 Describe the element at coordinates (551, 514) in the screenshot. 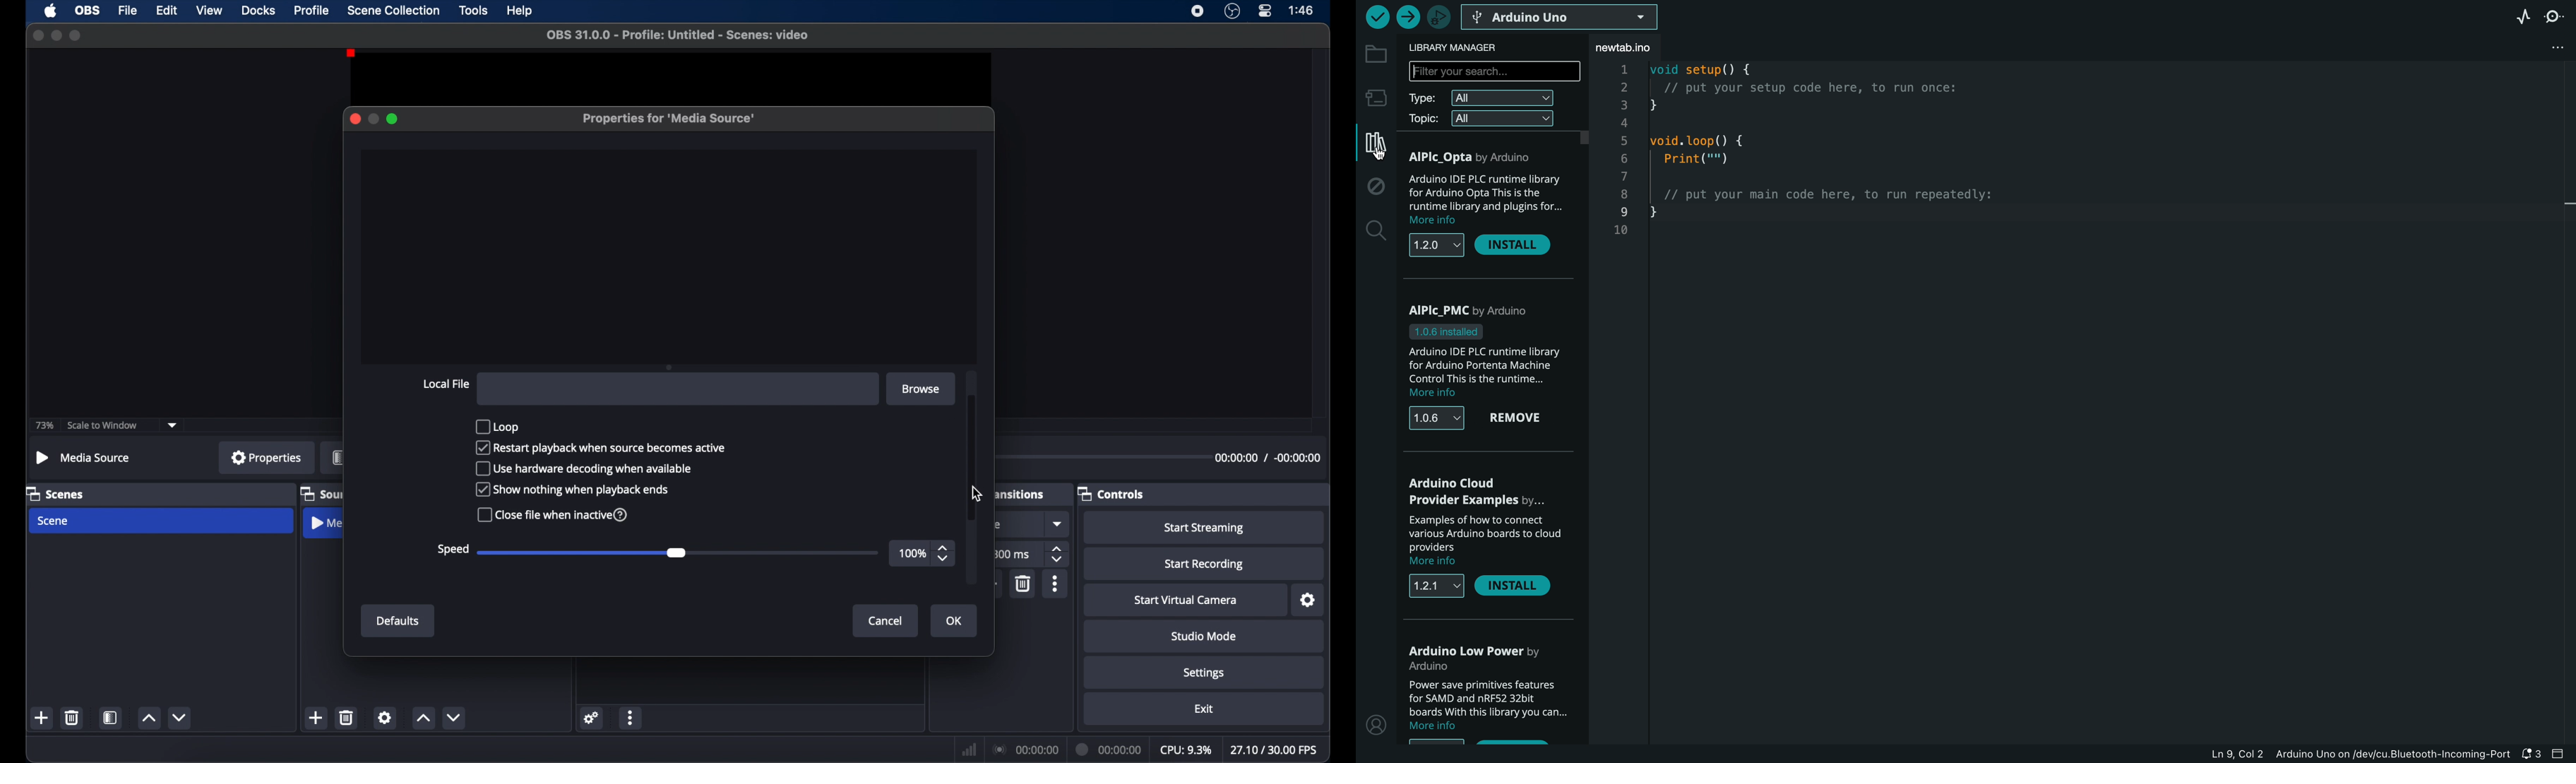

I see `close file when inactive` at that location.